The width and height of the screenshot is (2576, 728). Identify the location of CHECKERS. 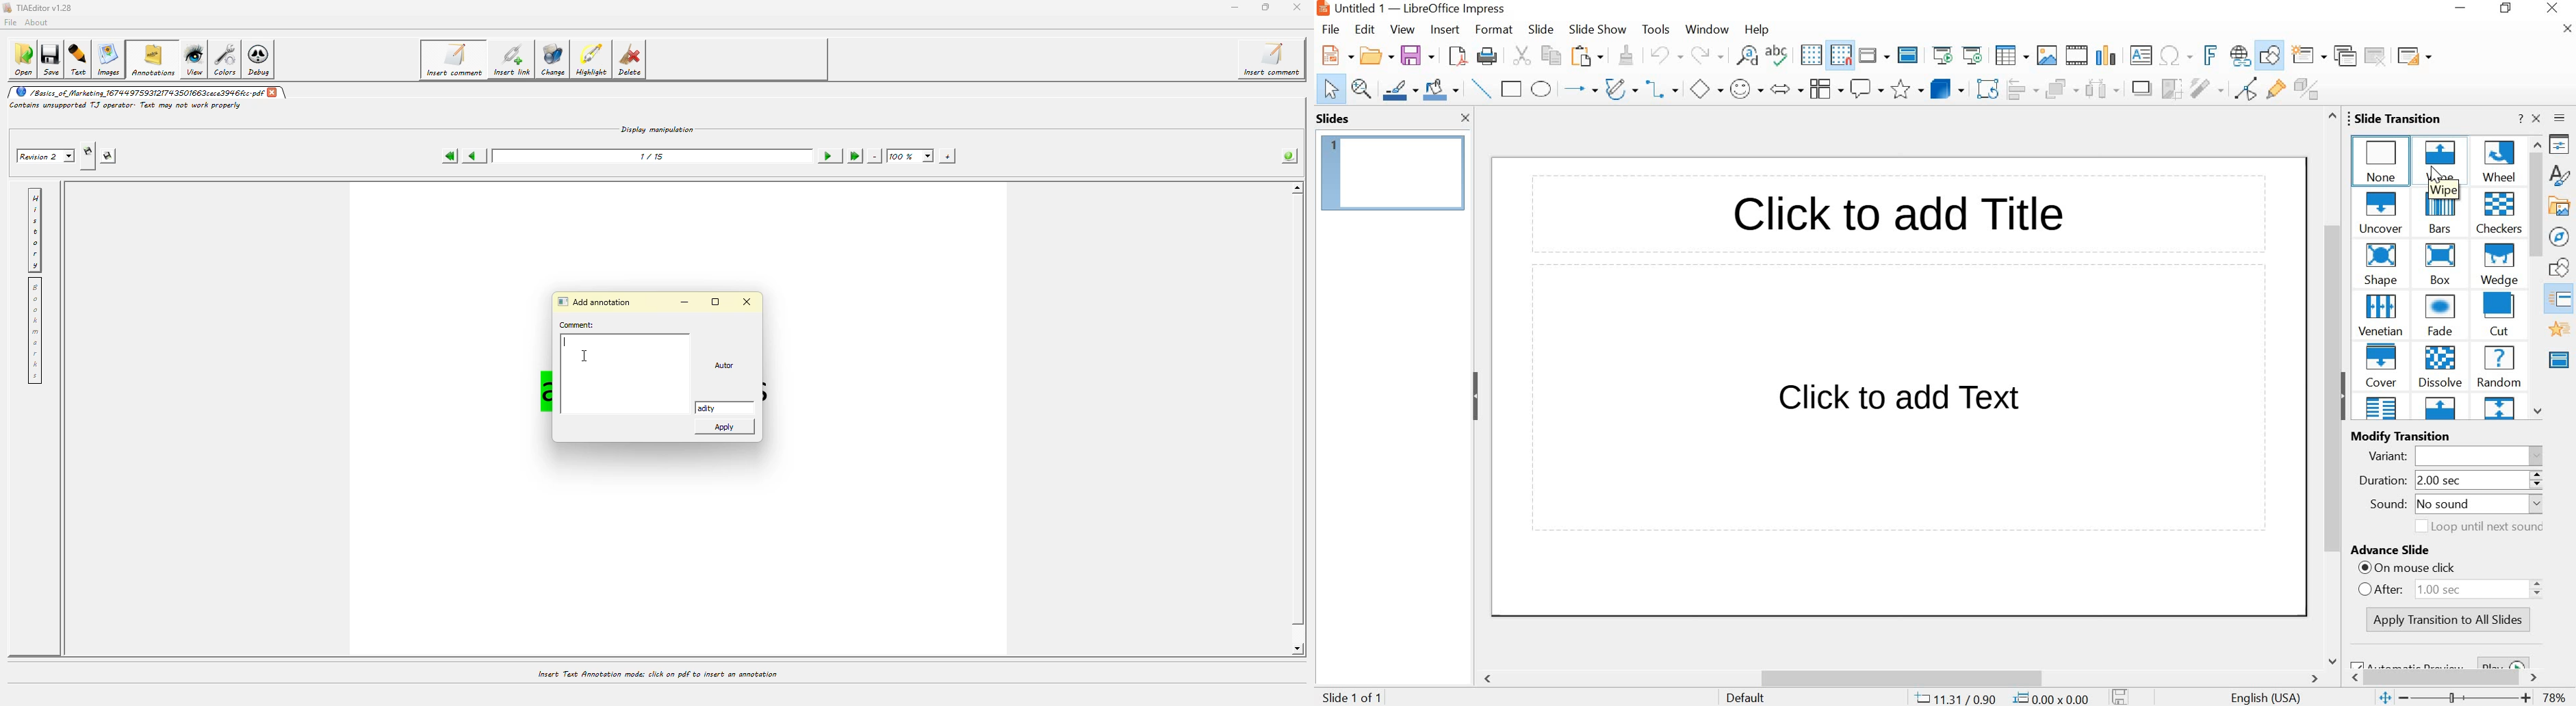
(2500, 214).